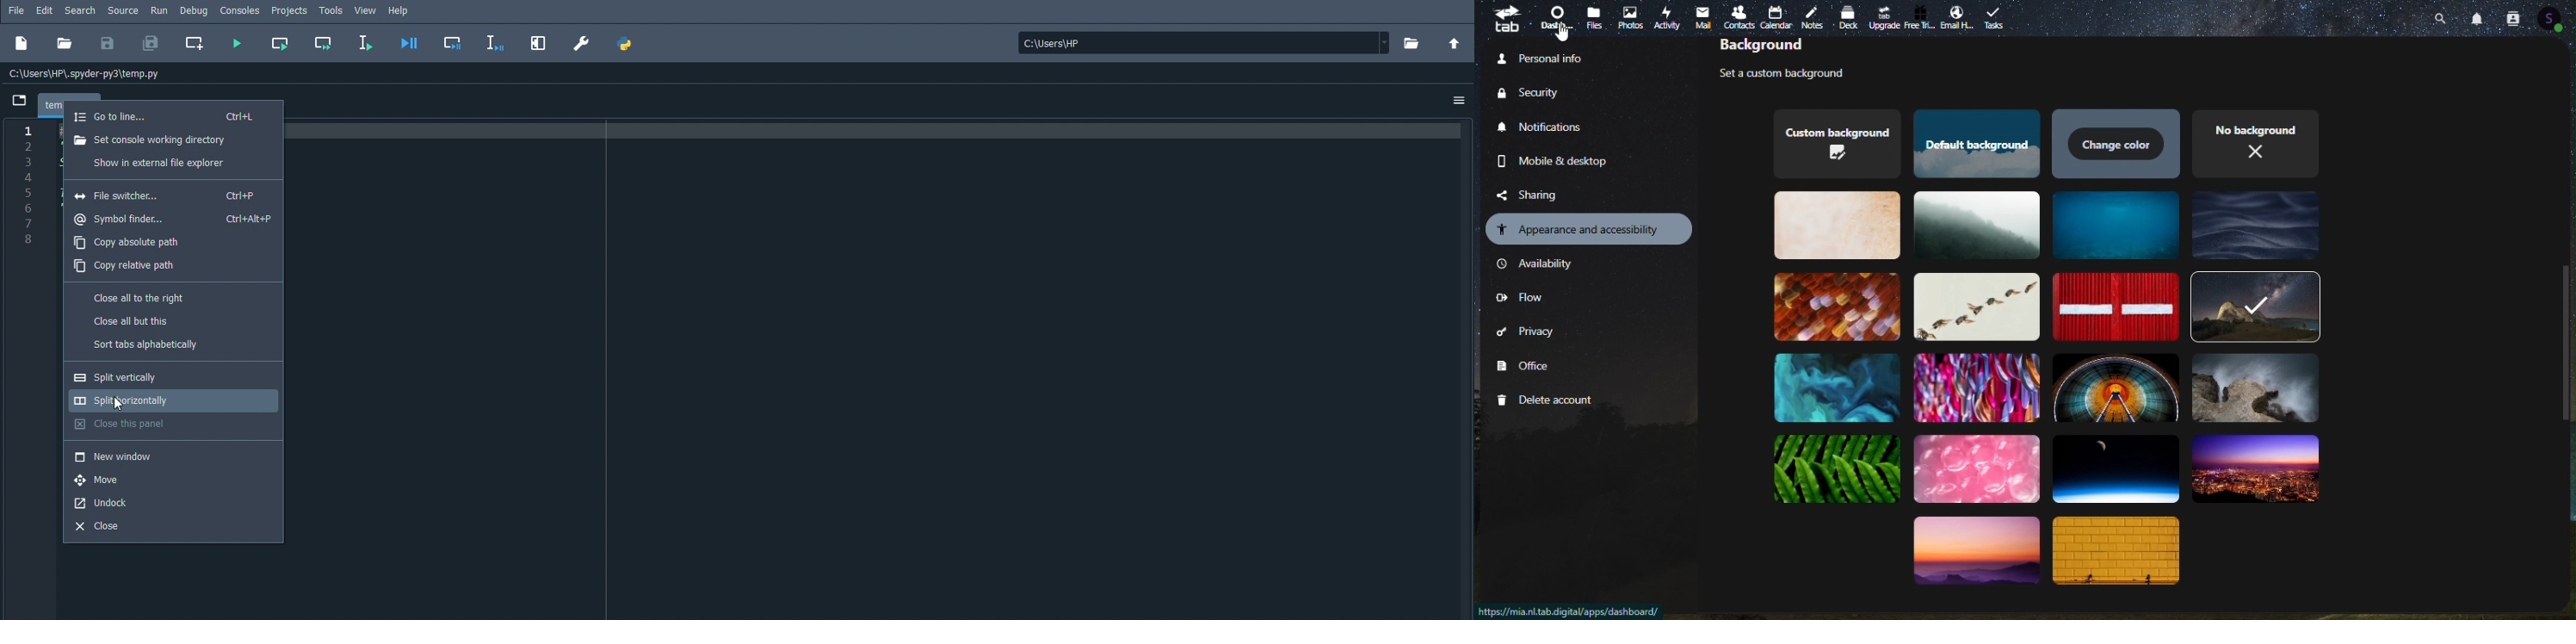  I want to click on Browse a working directory, so click(1412, 43).